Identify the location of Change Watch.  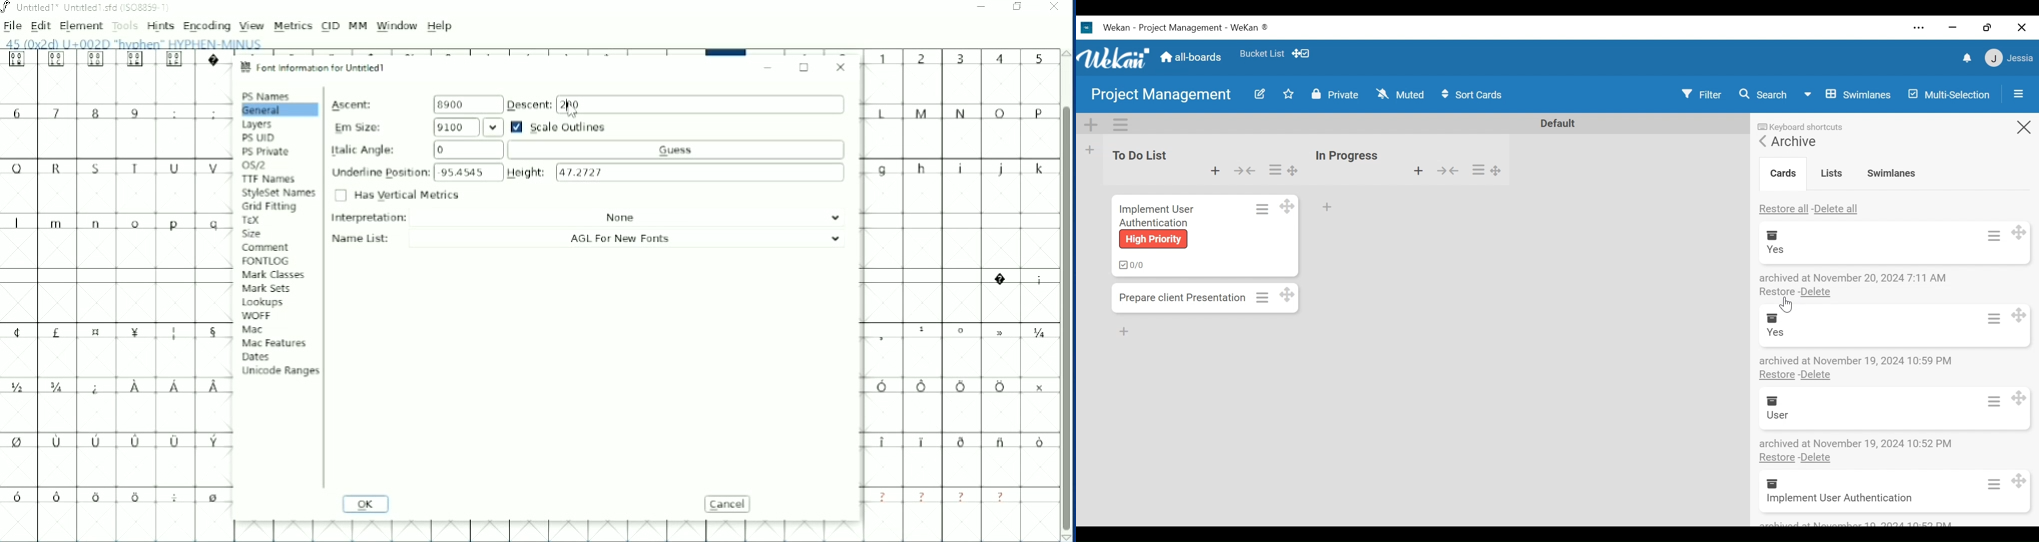
(1401, 93).